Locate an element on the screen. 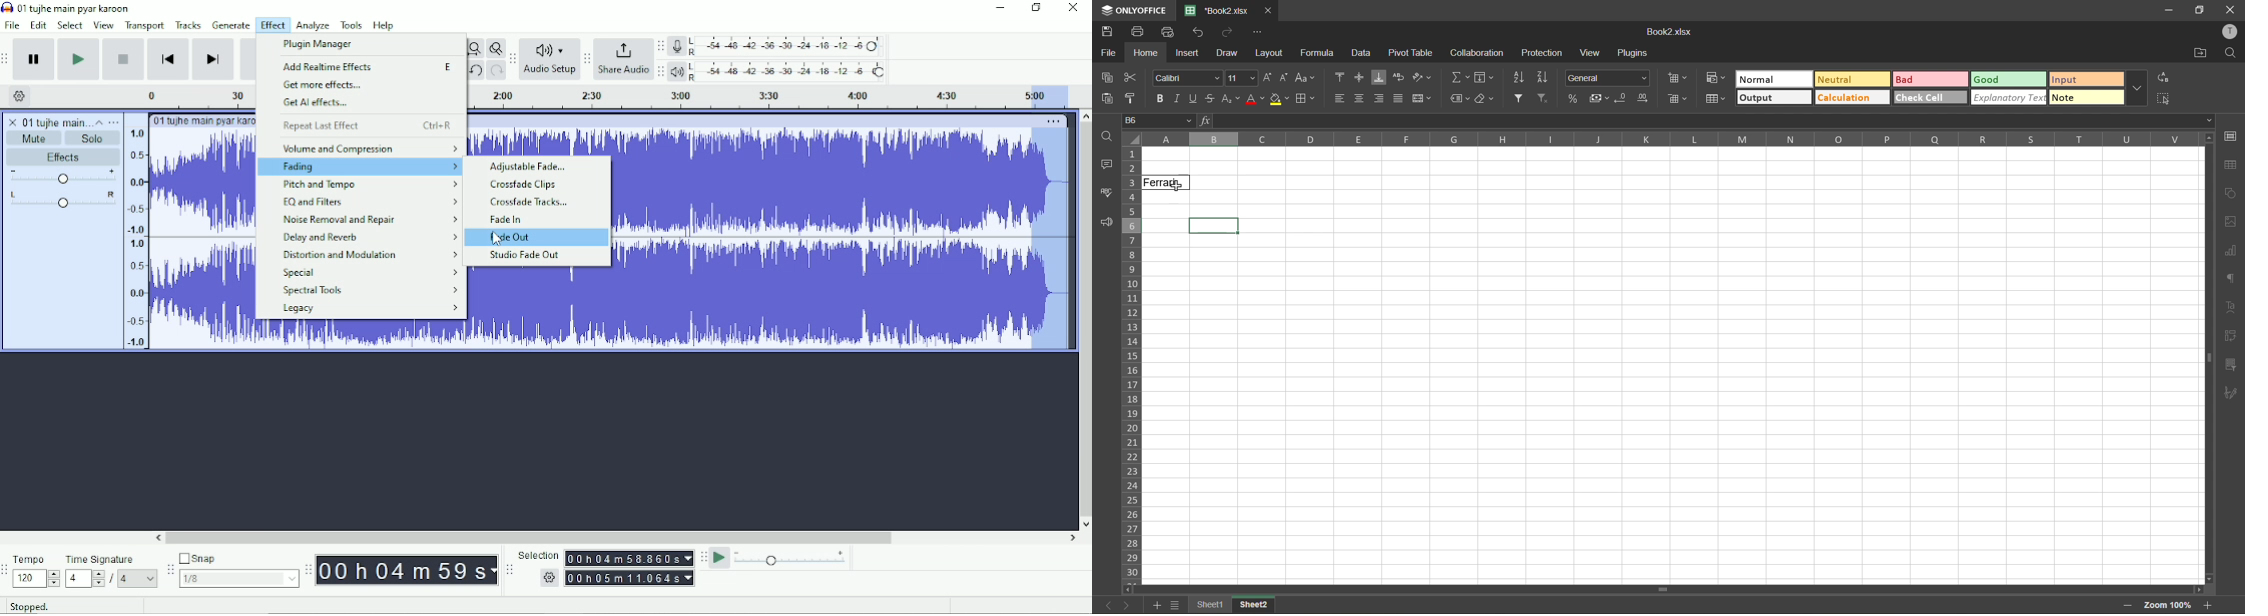  scroll down is located at coordinates (2211, 579).